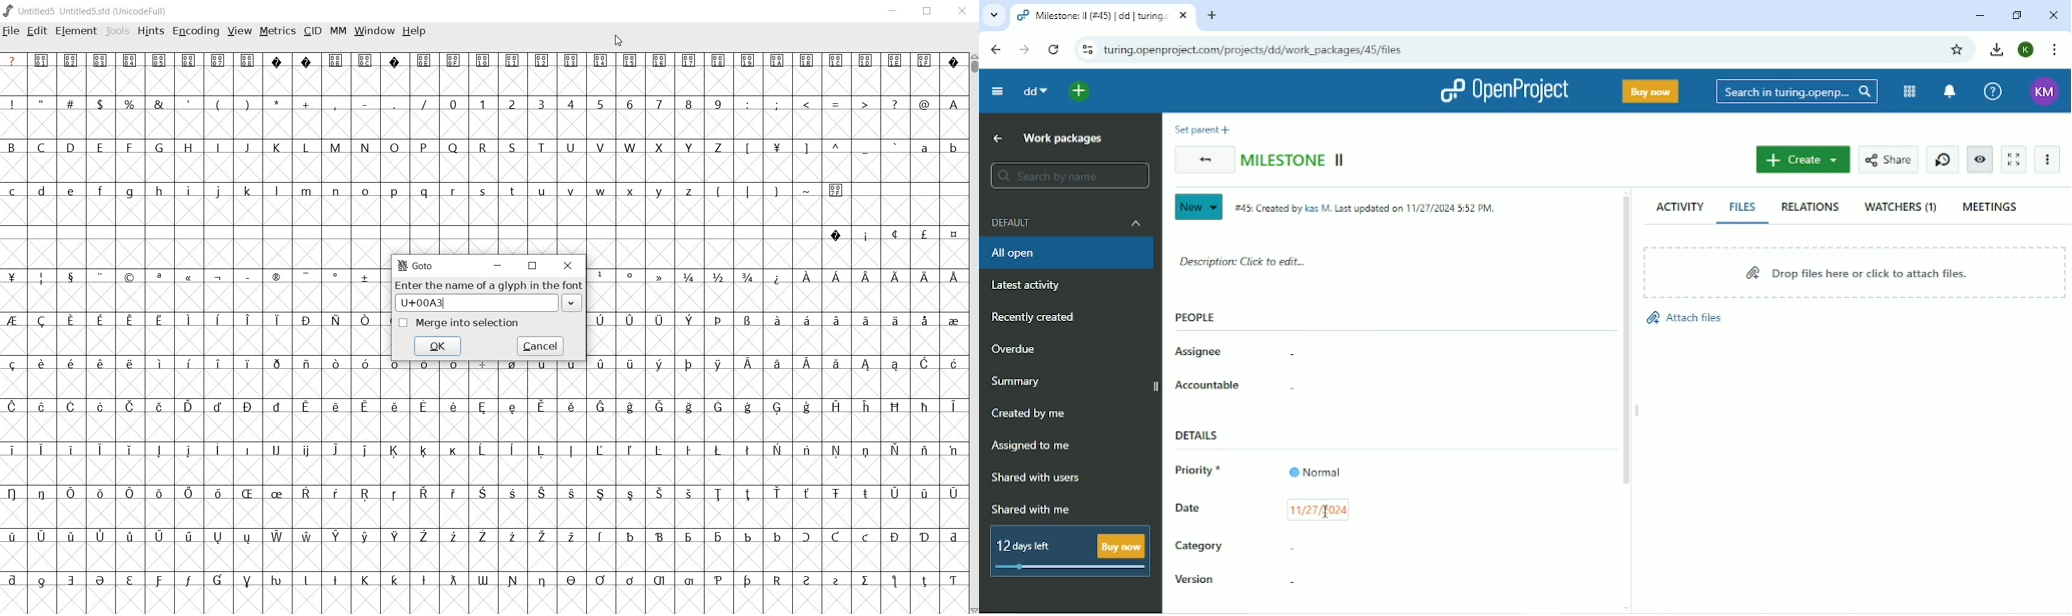 The height and width of the screenshot is (616, 2072). What do you see at coordinates (964, 12) in the screenshot?
I see `close` at bounding box center [964, 12].